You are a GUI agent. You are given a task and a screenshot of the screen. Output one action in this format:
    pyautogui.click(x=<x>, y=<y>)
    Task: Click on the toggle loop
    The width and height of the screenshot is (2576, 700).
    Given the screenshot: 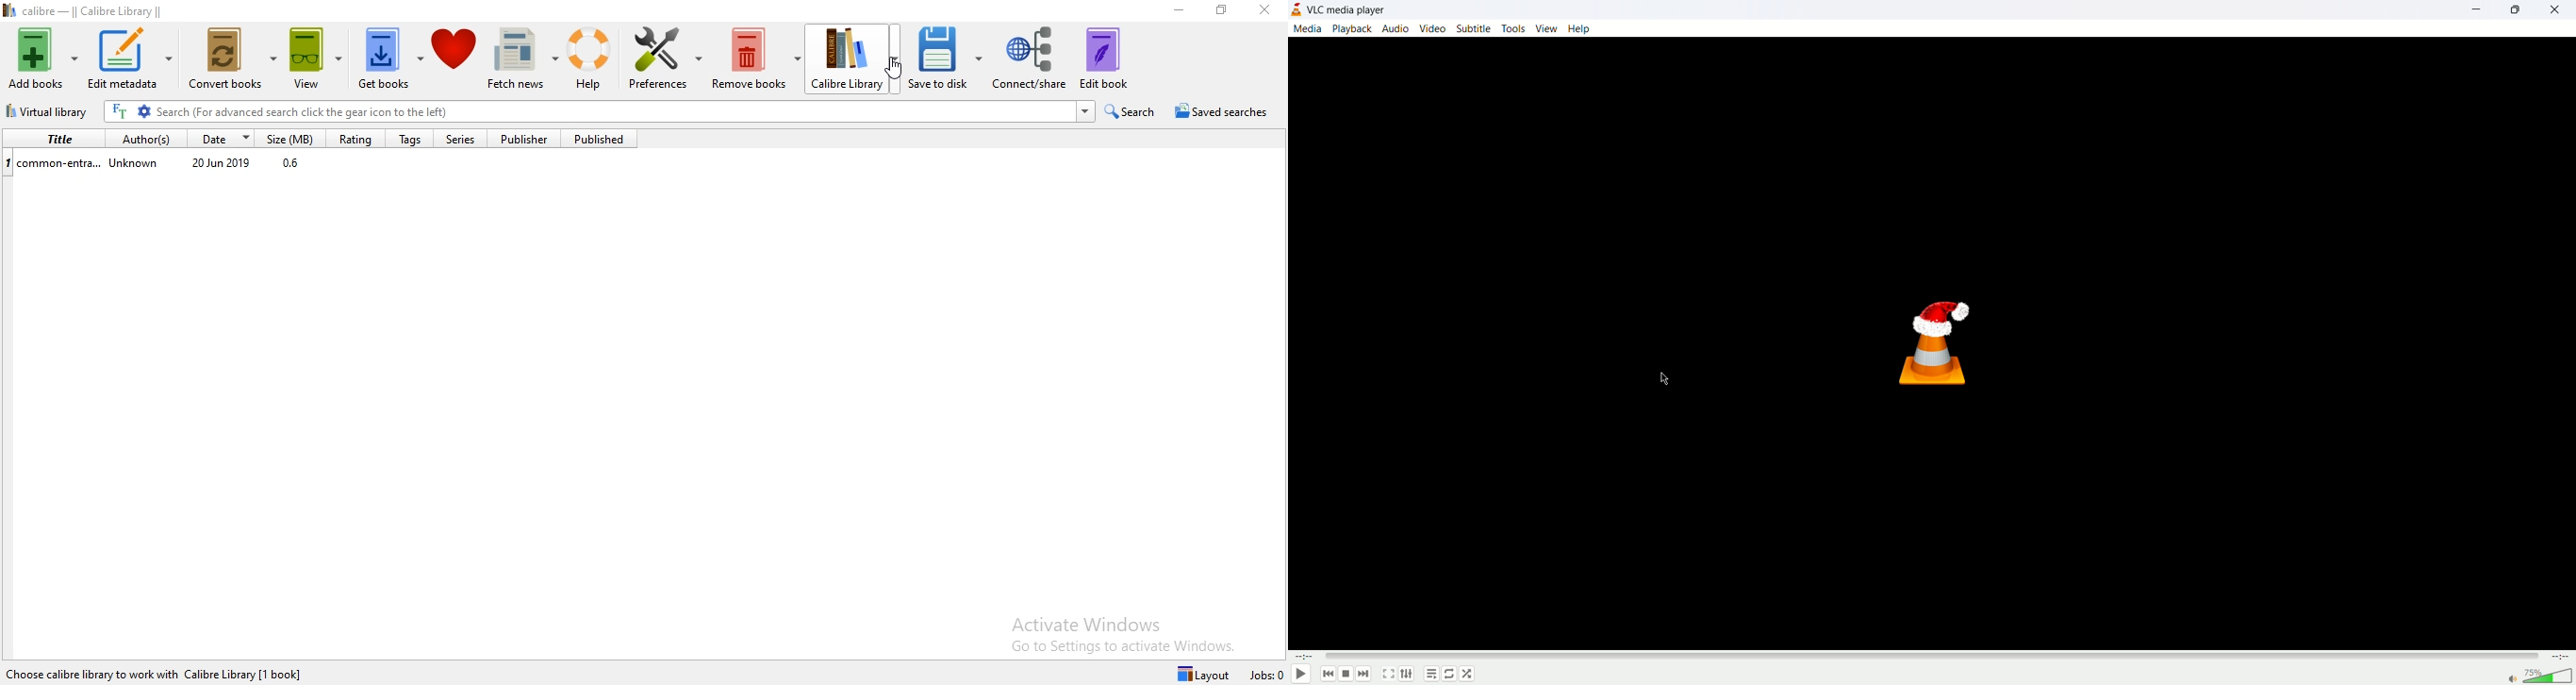 What is the action you would take?
    pyautogui.click(x=1450, y=674)
    